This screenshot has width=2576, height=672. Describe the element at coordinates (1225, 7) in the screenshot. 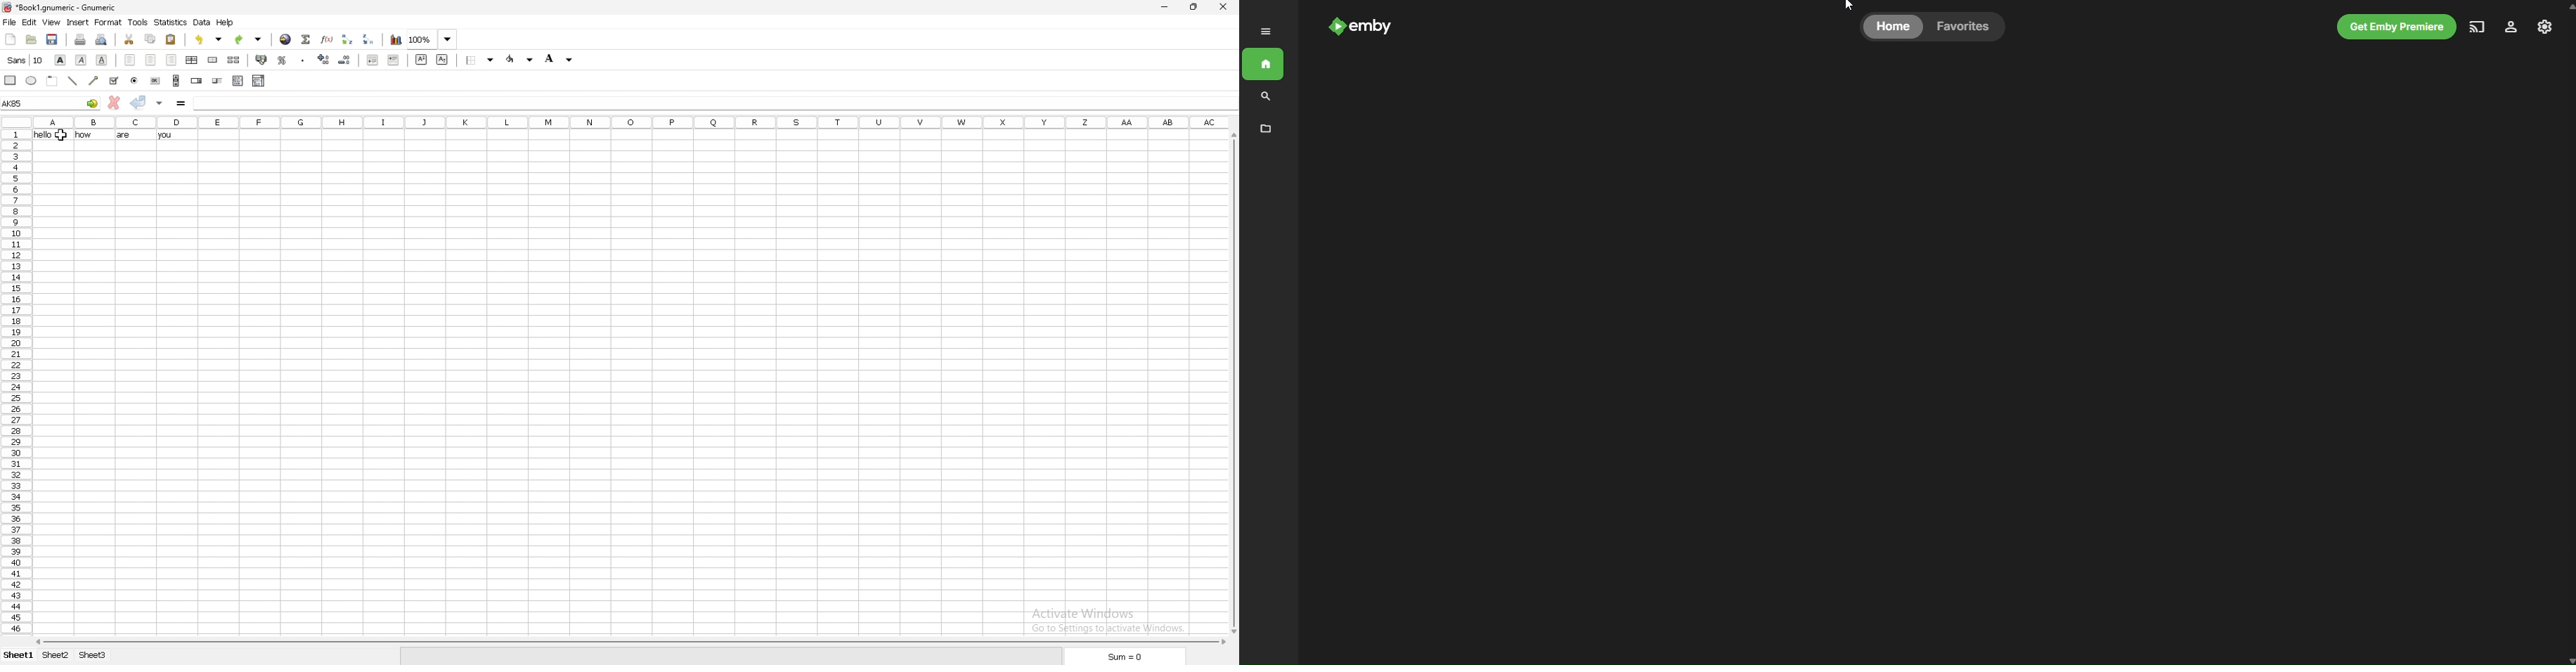

I see `close` at that location.